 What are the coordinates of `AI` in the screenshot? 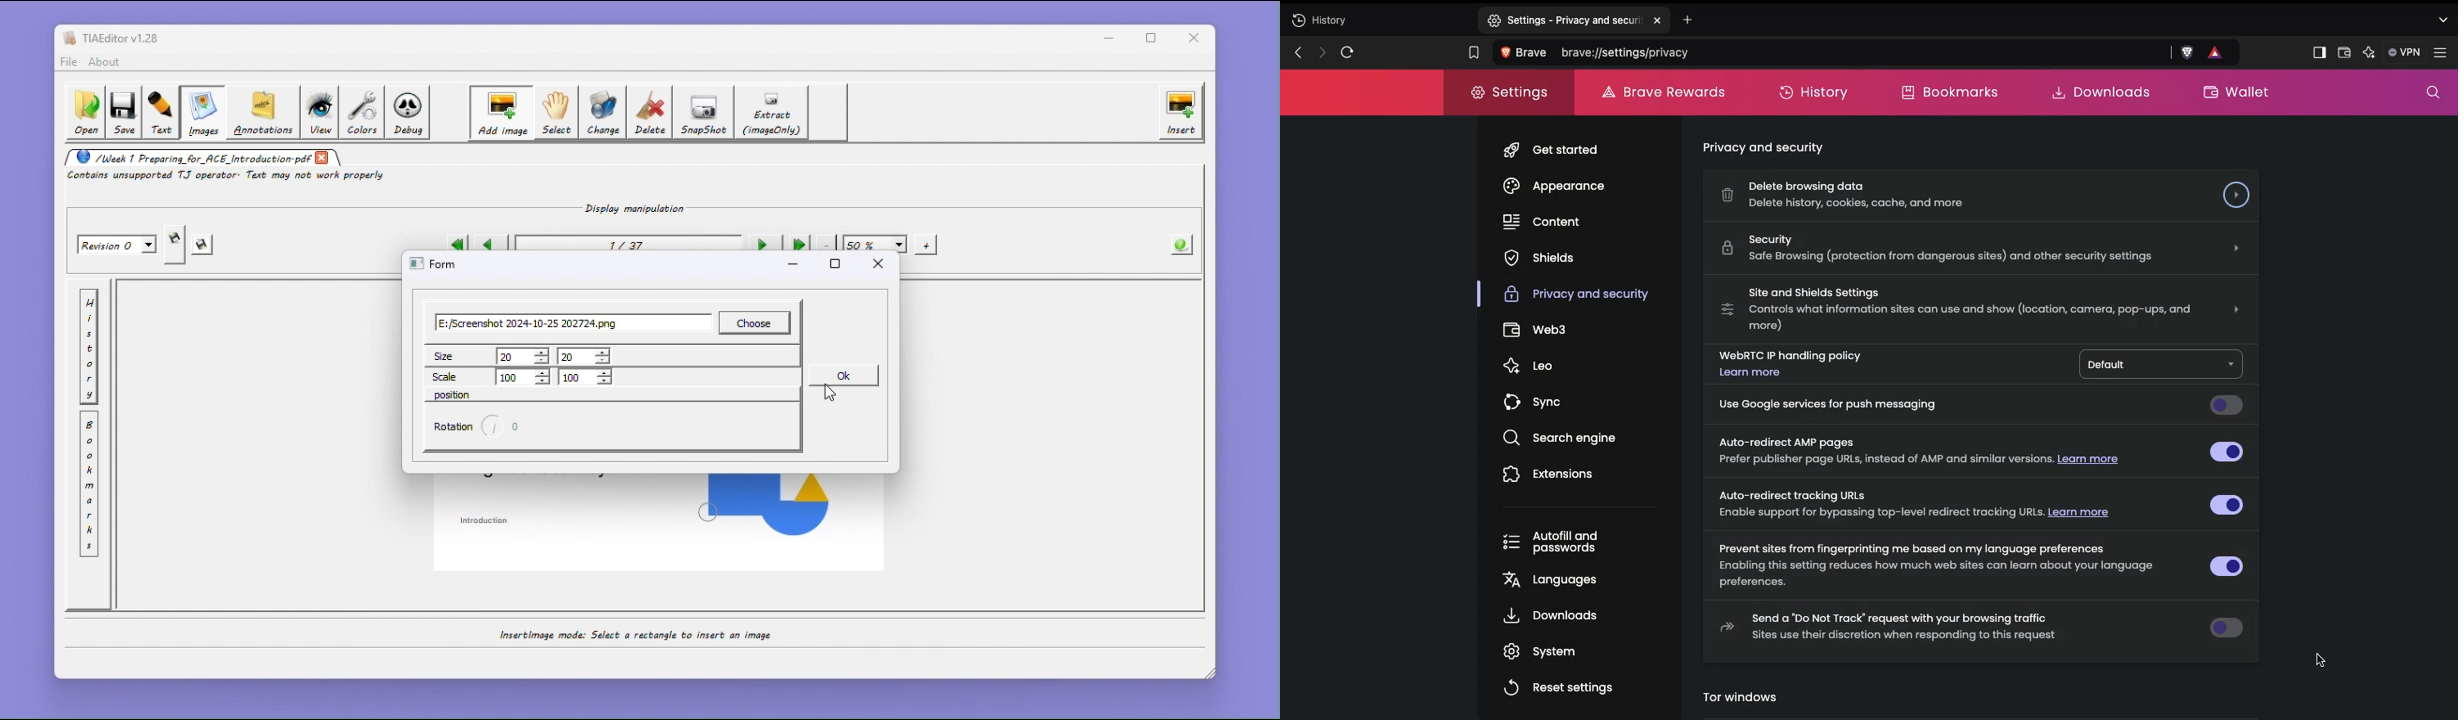 It's located at (2367, 52).